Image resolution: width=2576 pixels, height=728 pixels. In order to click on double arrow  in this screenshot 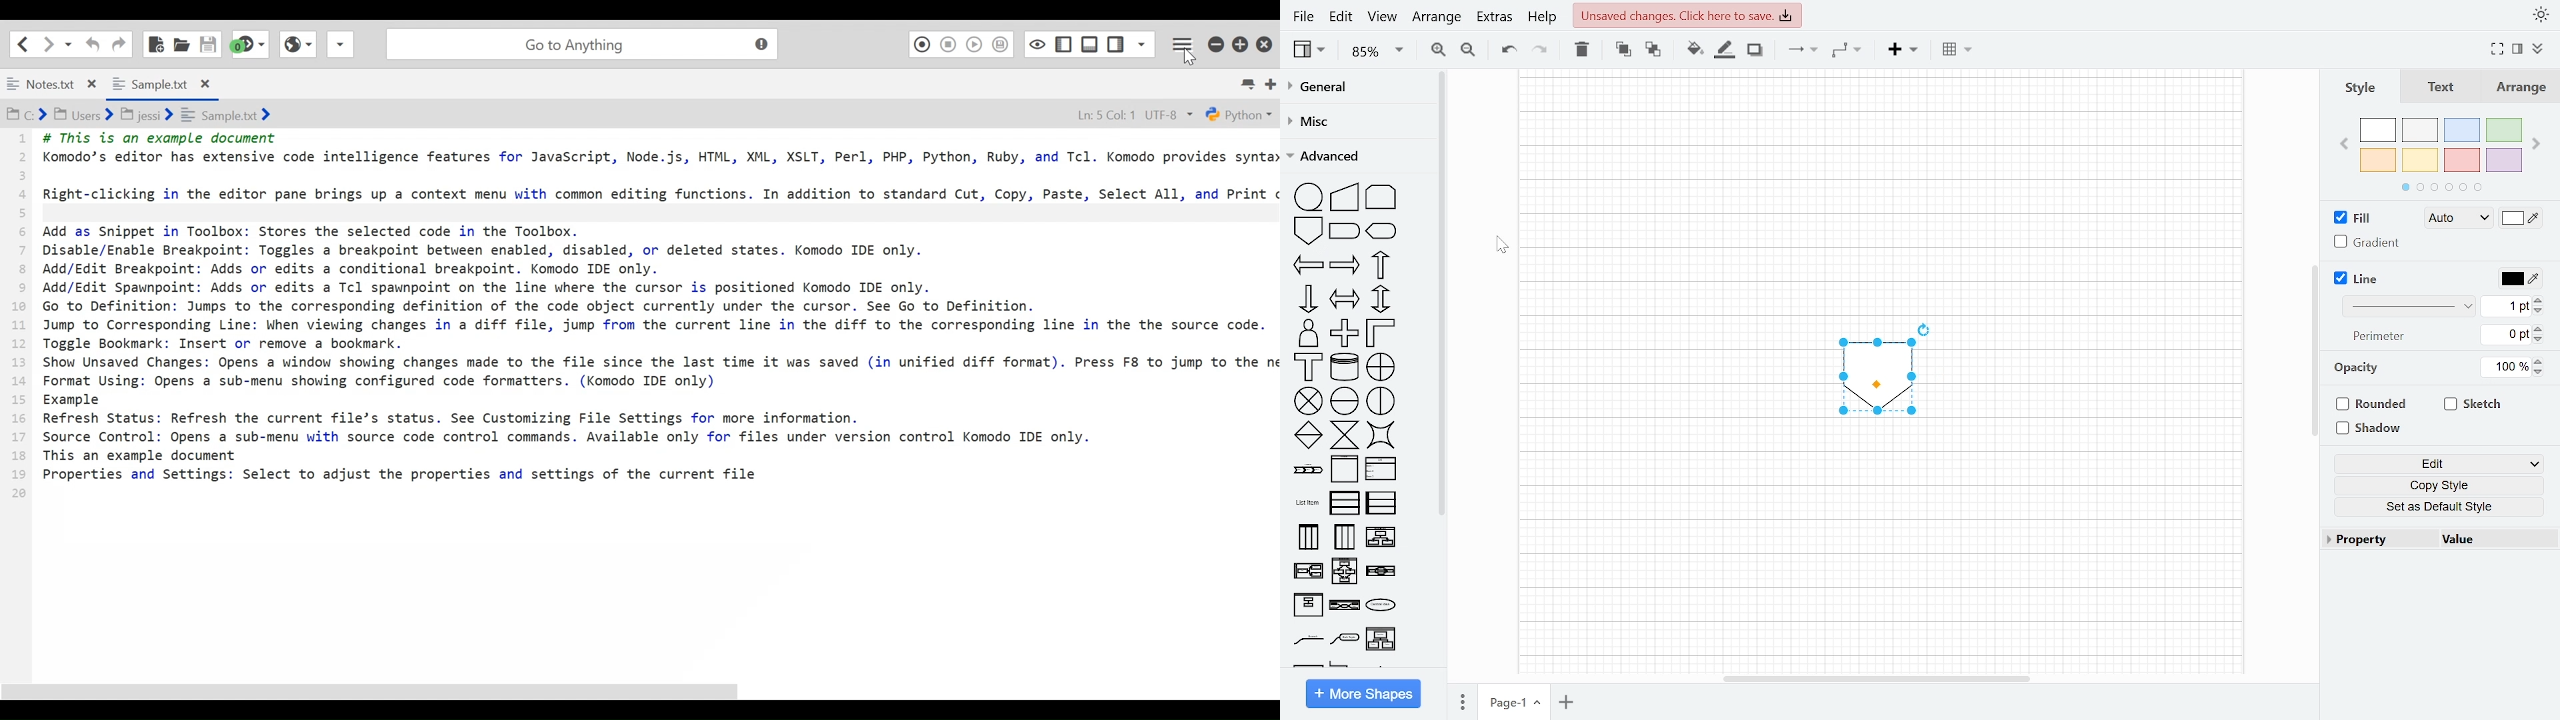, I will do `click(1346, 298)`.